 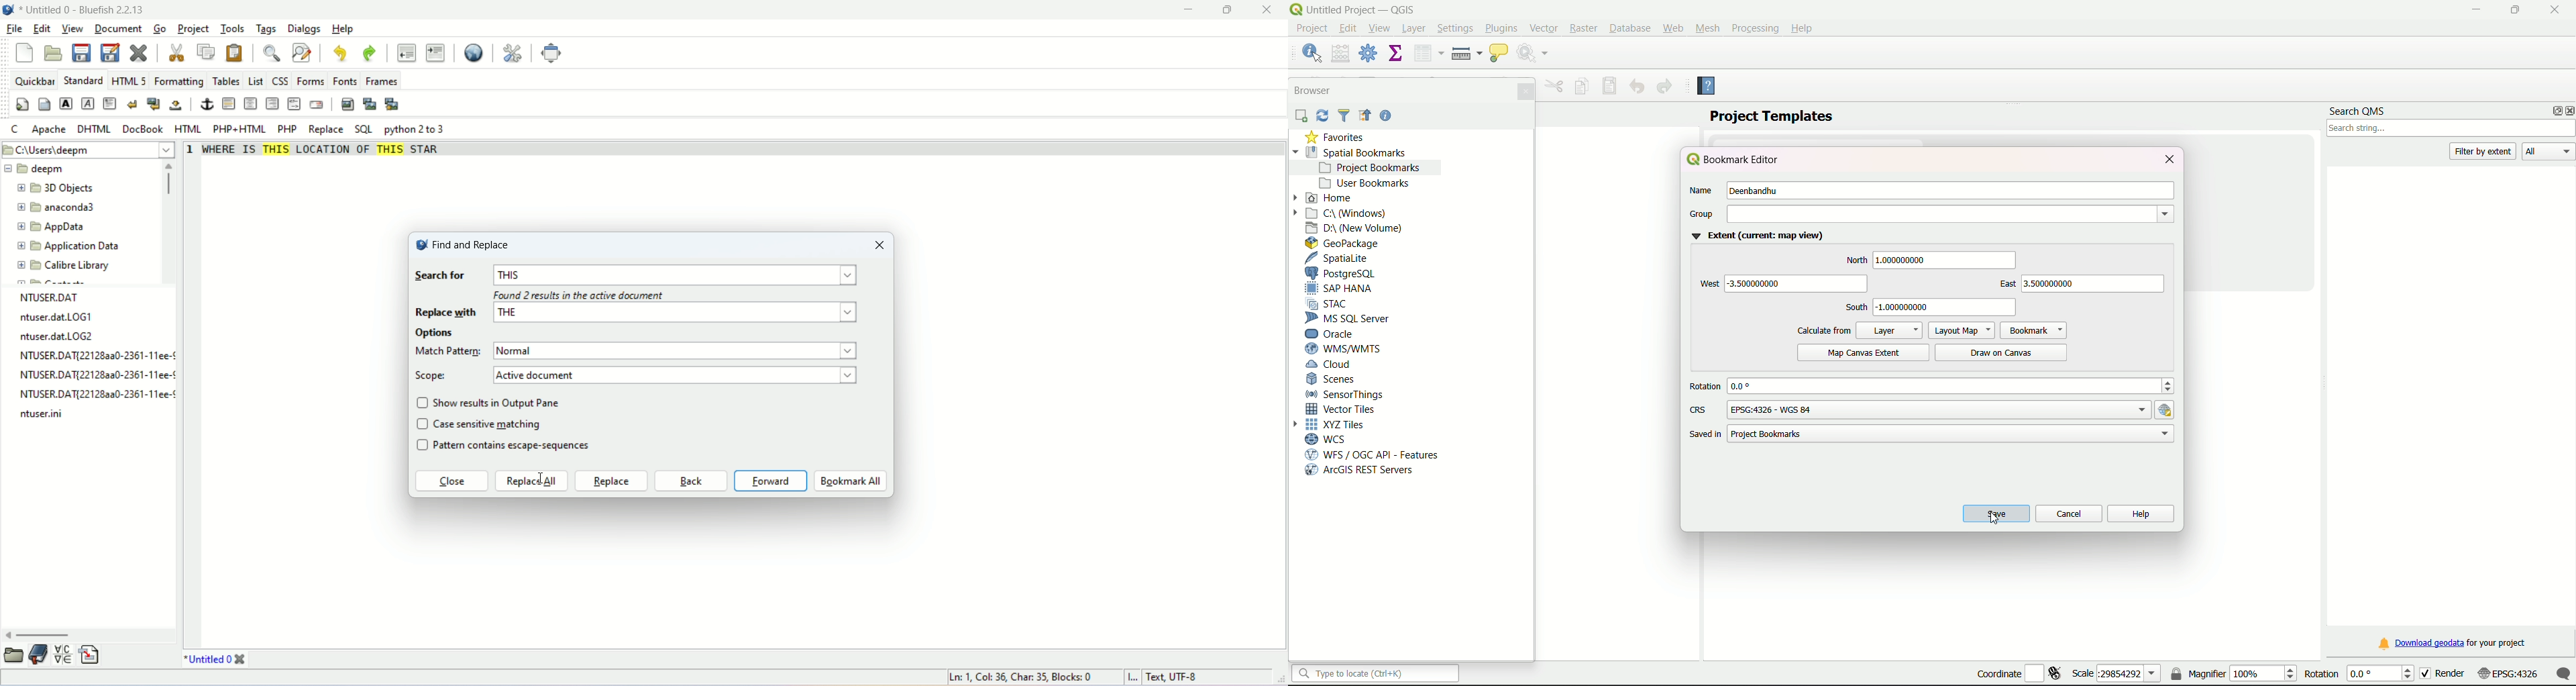 What do you see at coordinates (178, 53) in the screenshot?
I see `cut` at bounding box center [178, 53].